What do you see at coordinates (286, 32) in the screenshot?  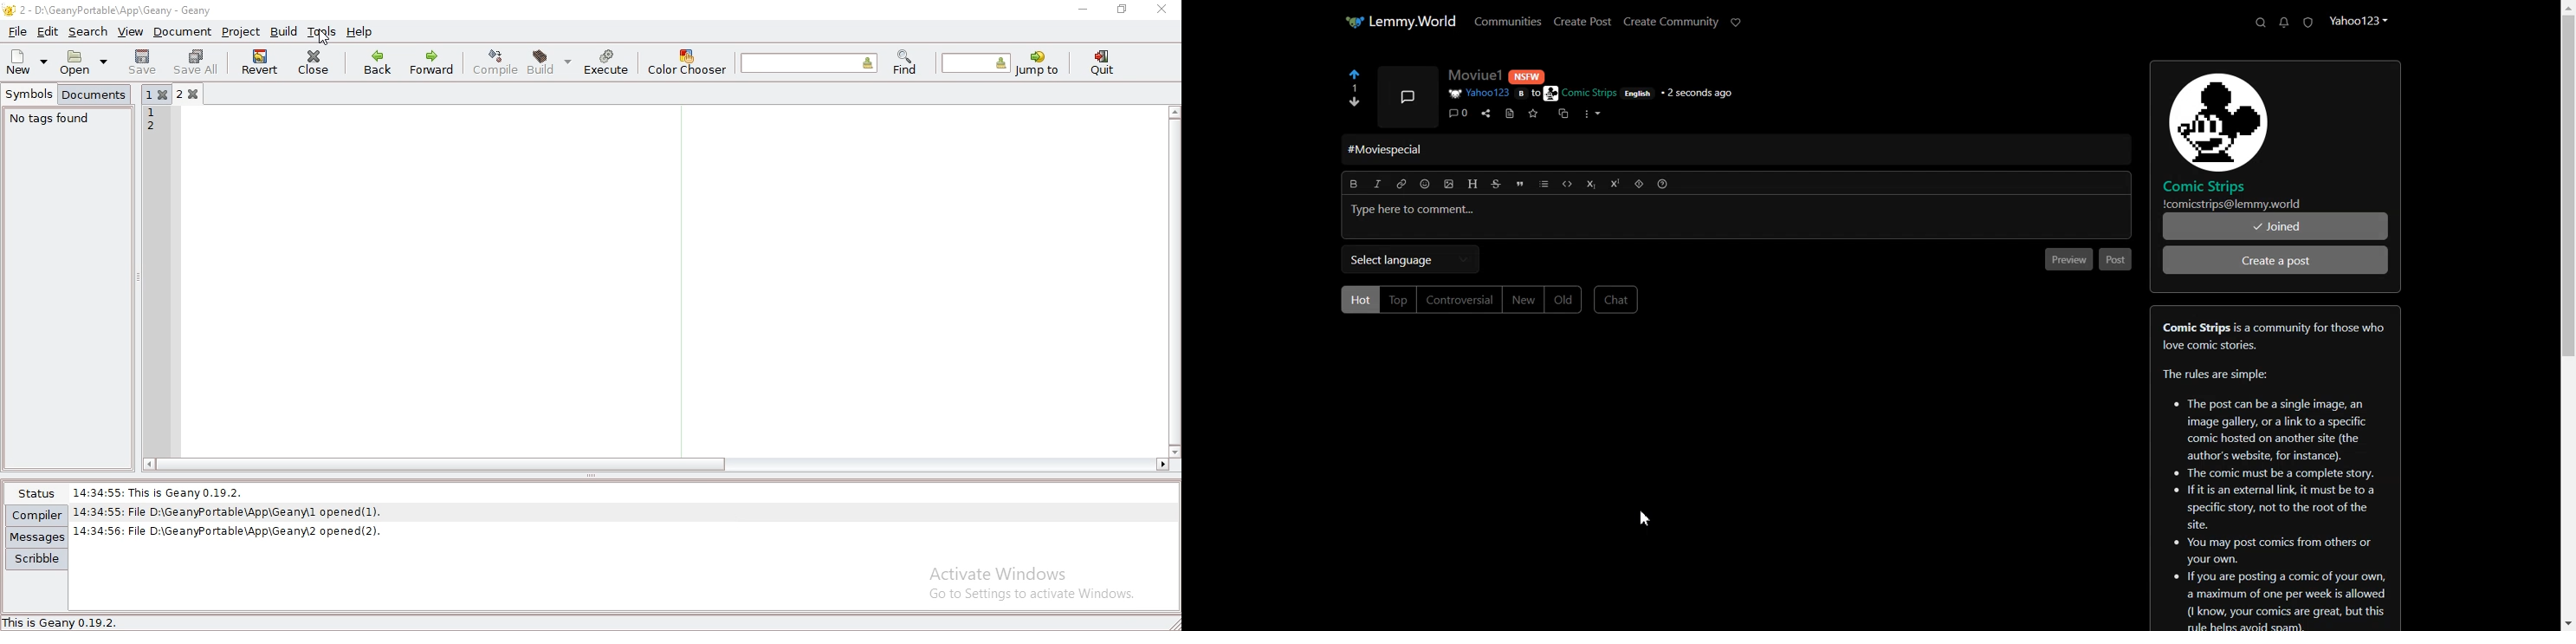 I see `build` at bounding box center [286, 32].